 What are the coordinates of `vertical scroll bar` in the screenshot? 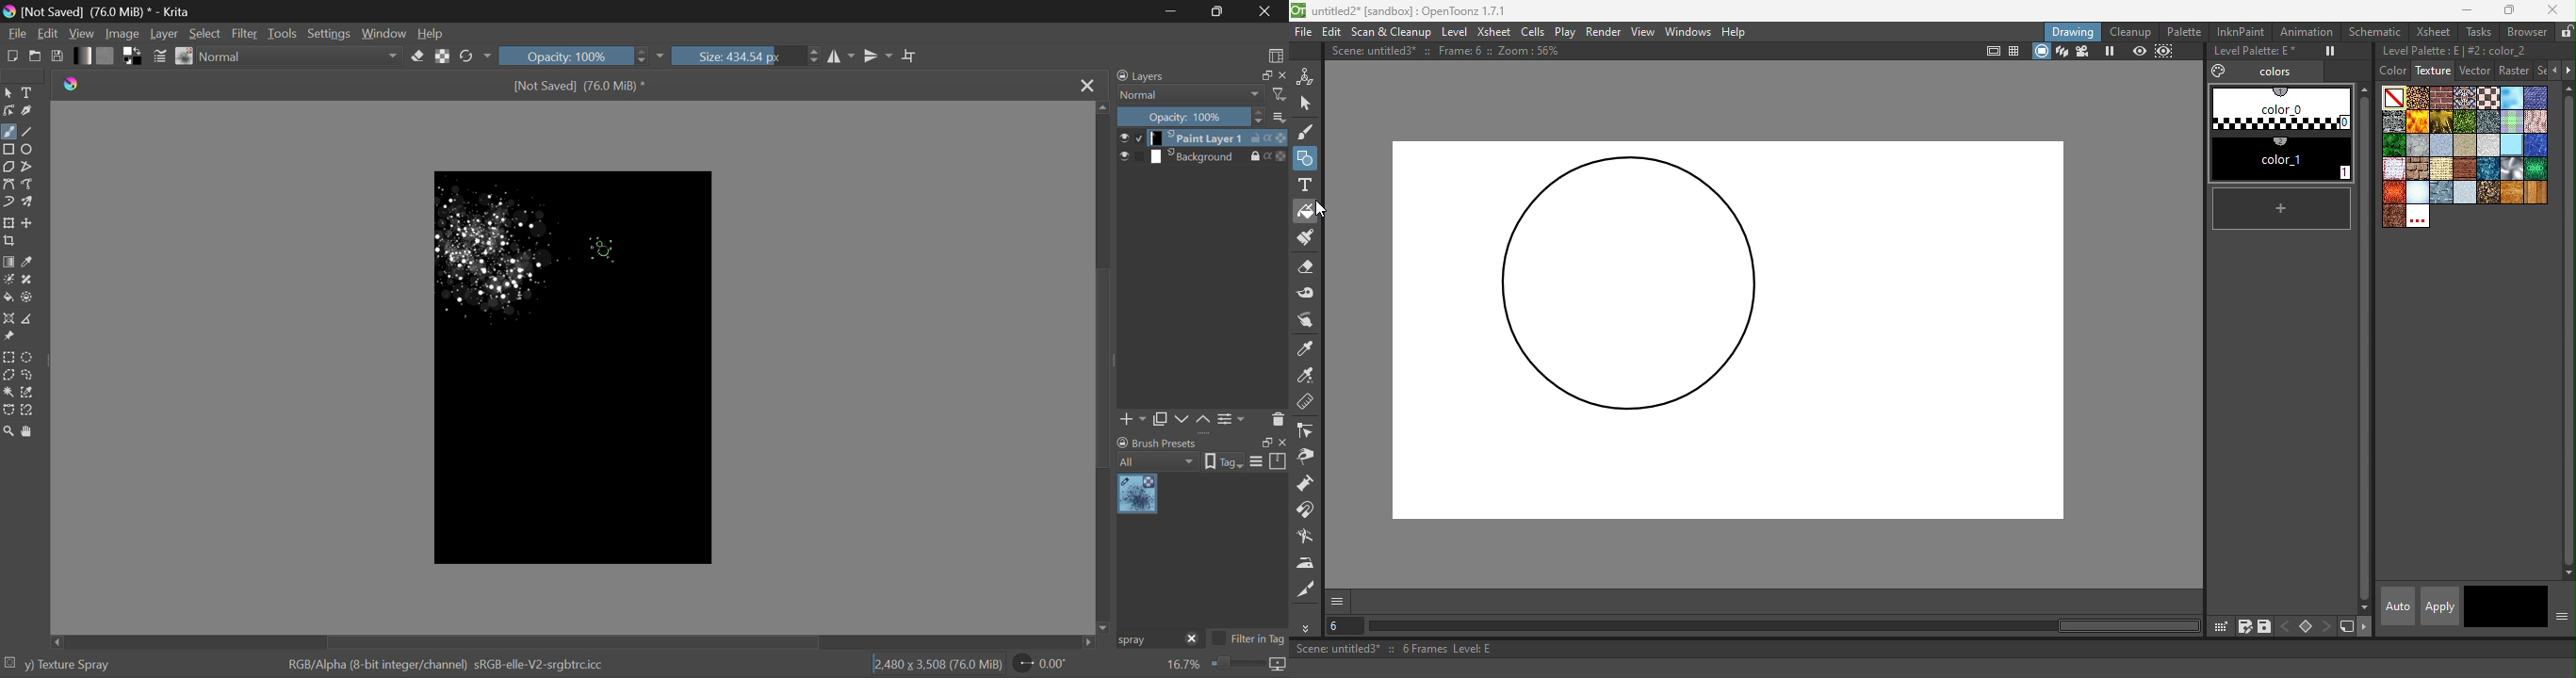 It's located at (2362, 347).